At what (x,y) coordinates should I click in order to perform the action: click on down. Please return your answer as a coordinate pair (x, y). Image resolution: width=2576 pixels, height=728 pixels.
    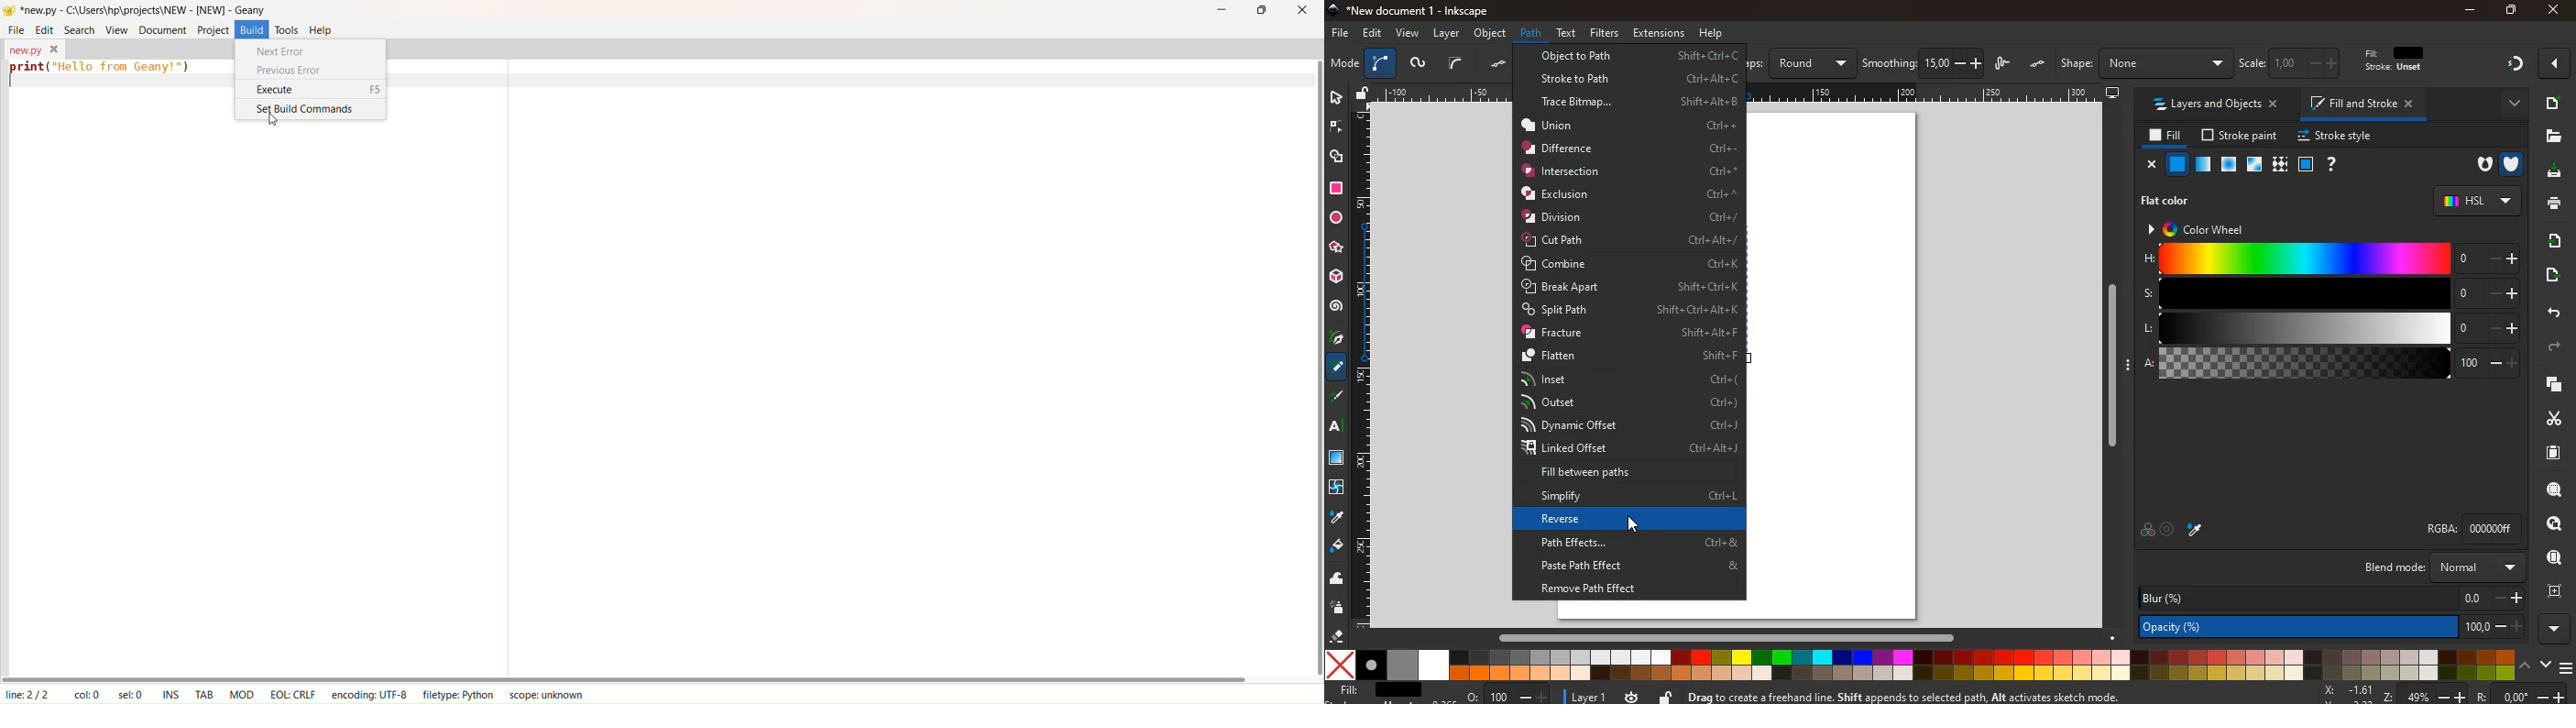
    Looking at the image, I should click on (2546, 663).